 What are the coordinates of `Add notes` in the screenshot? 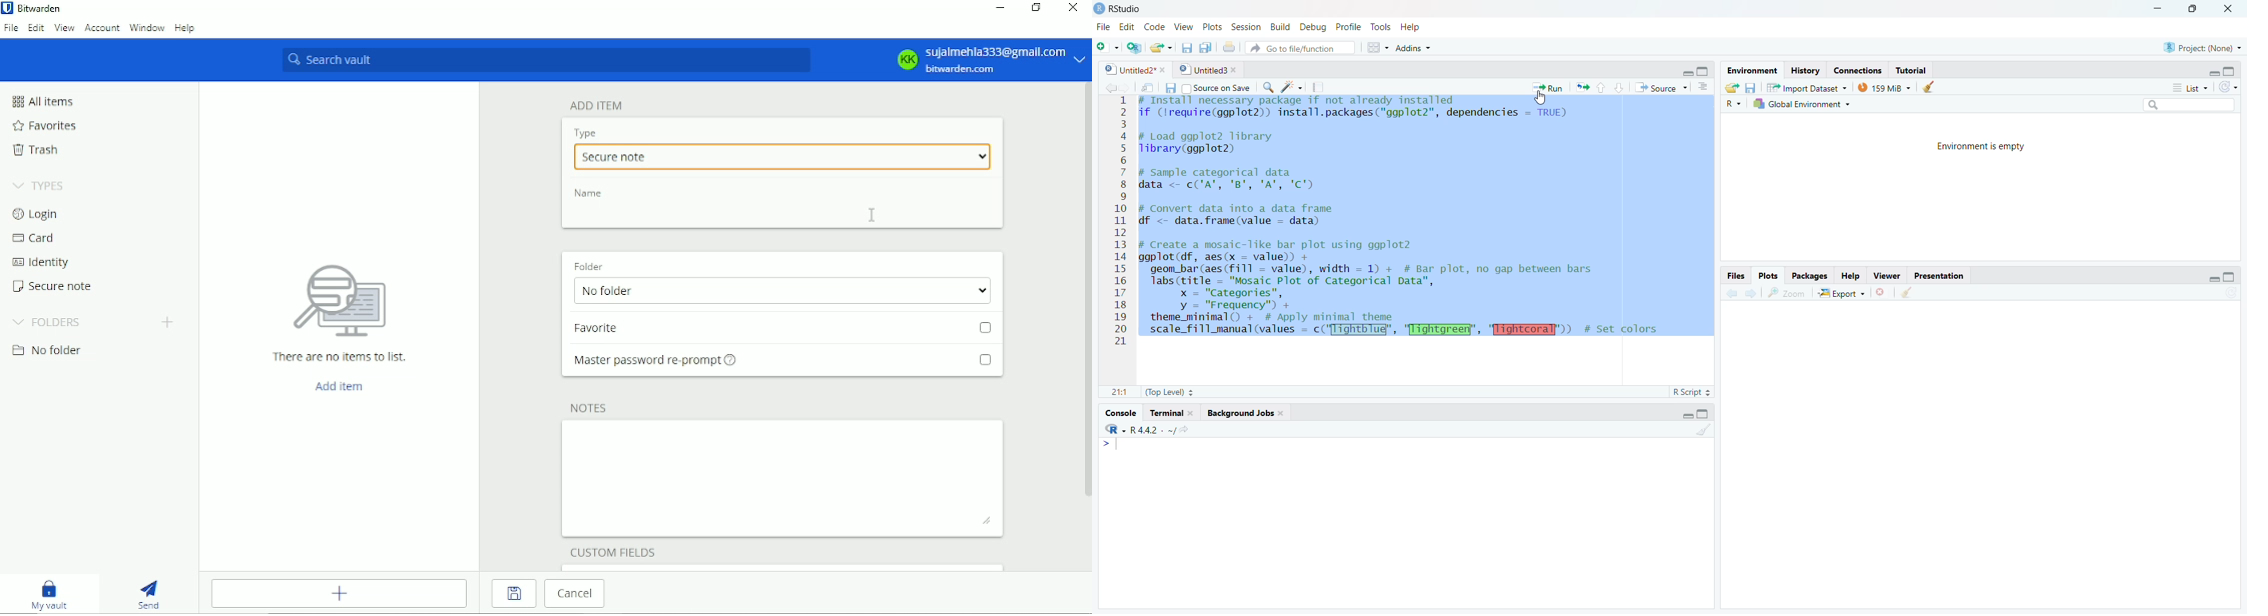 It's located at (784, 478).